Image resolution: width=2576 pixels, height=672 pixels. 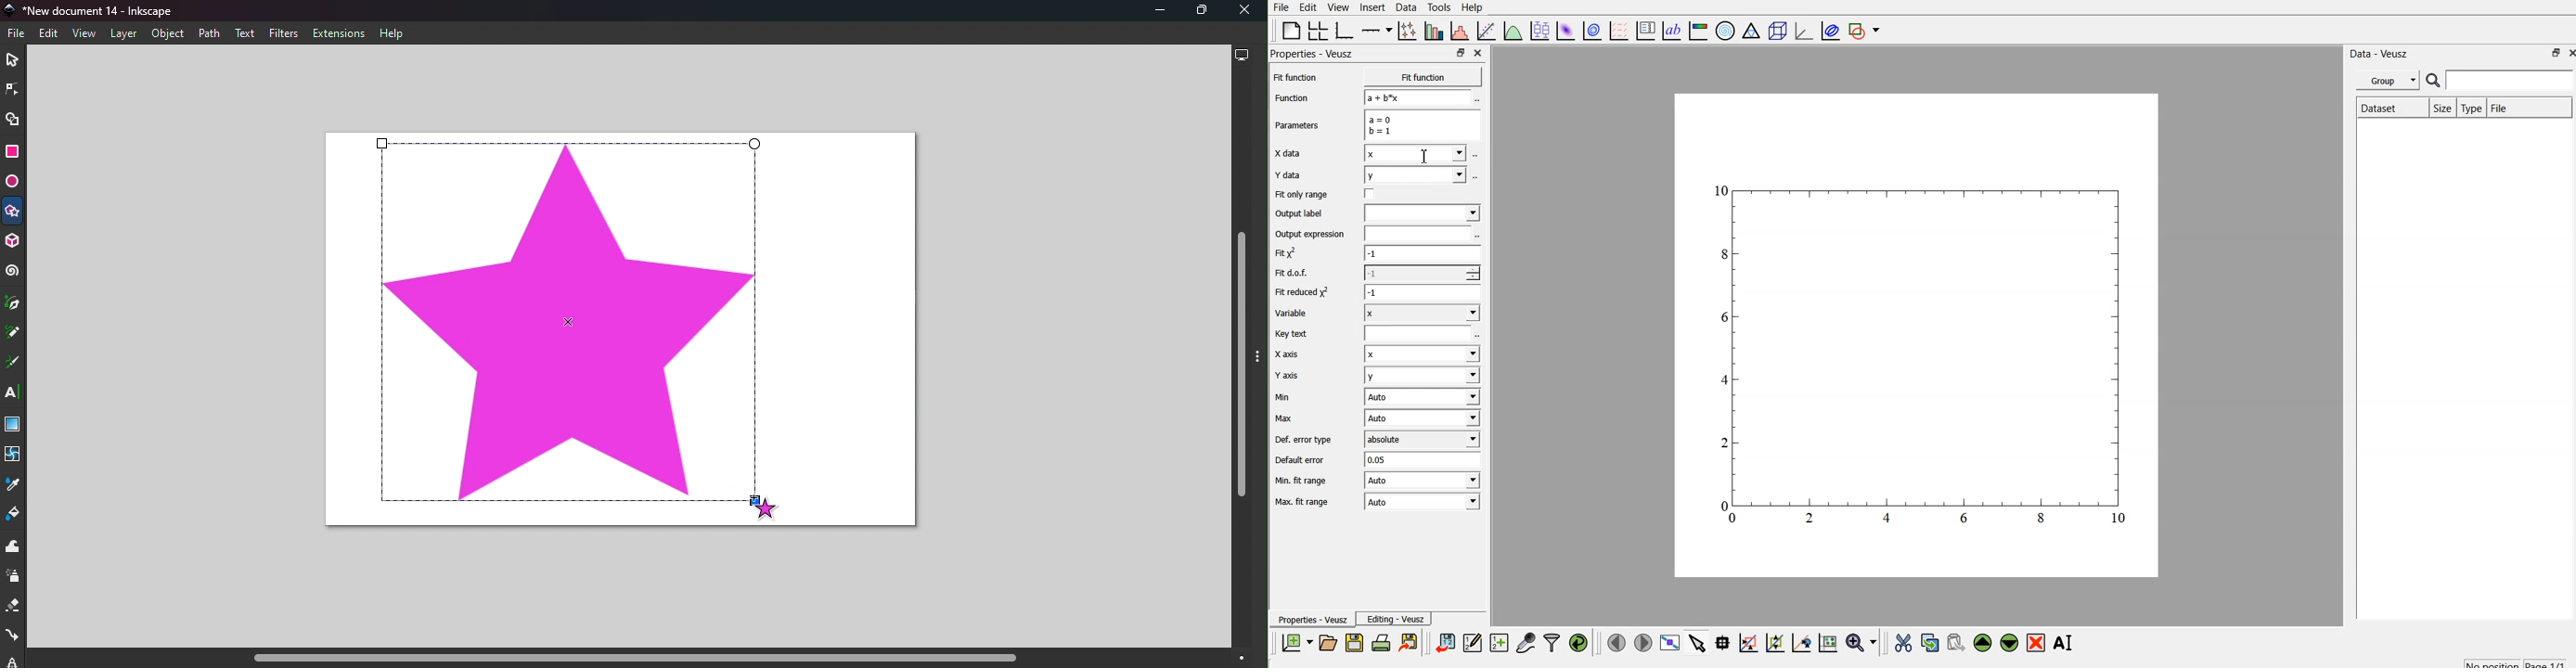 What do you see at coordinates (1421, 254) in the screenshot?
I see `-1` at bounding box center [1421, 254].